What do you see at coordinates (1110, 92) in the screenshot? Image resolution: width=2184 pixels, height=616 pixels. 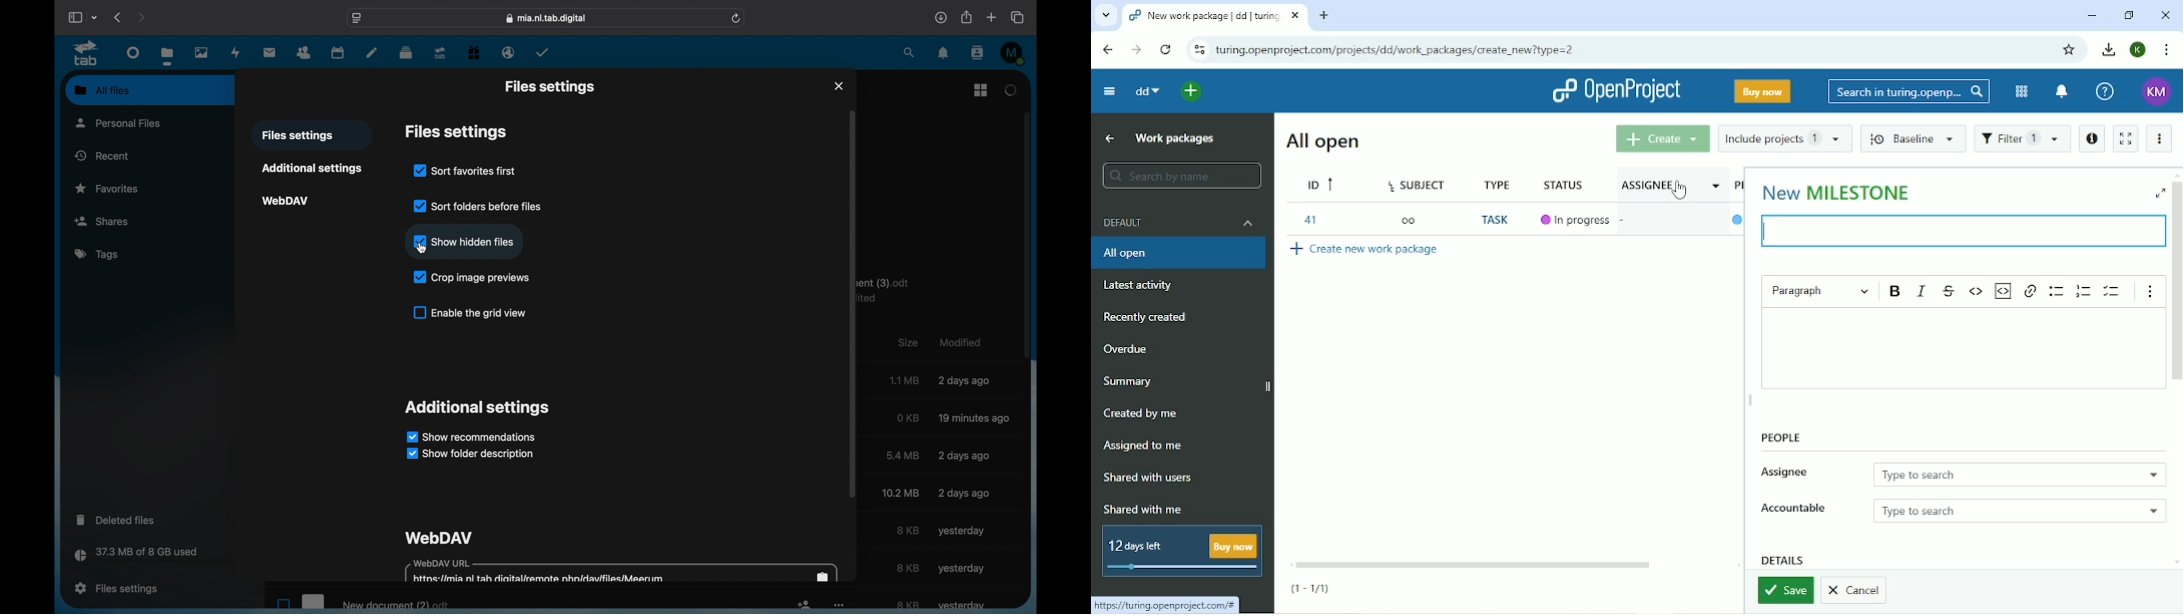 I see `Collapse project menu` at bounding box center [1110, 92].